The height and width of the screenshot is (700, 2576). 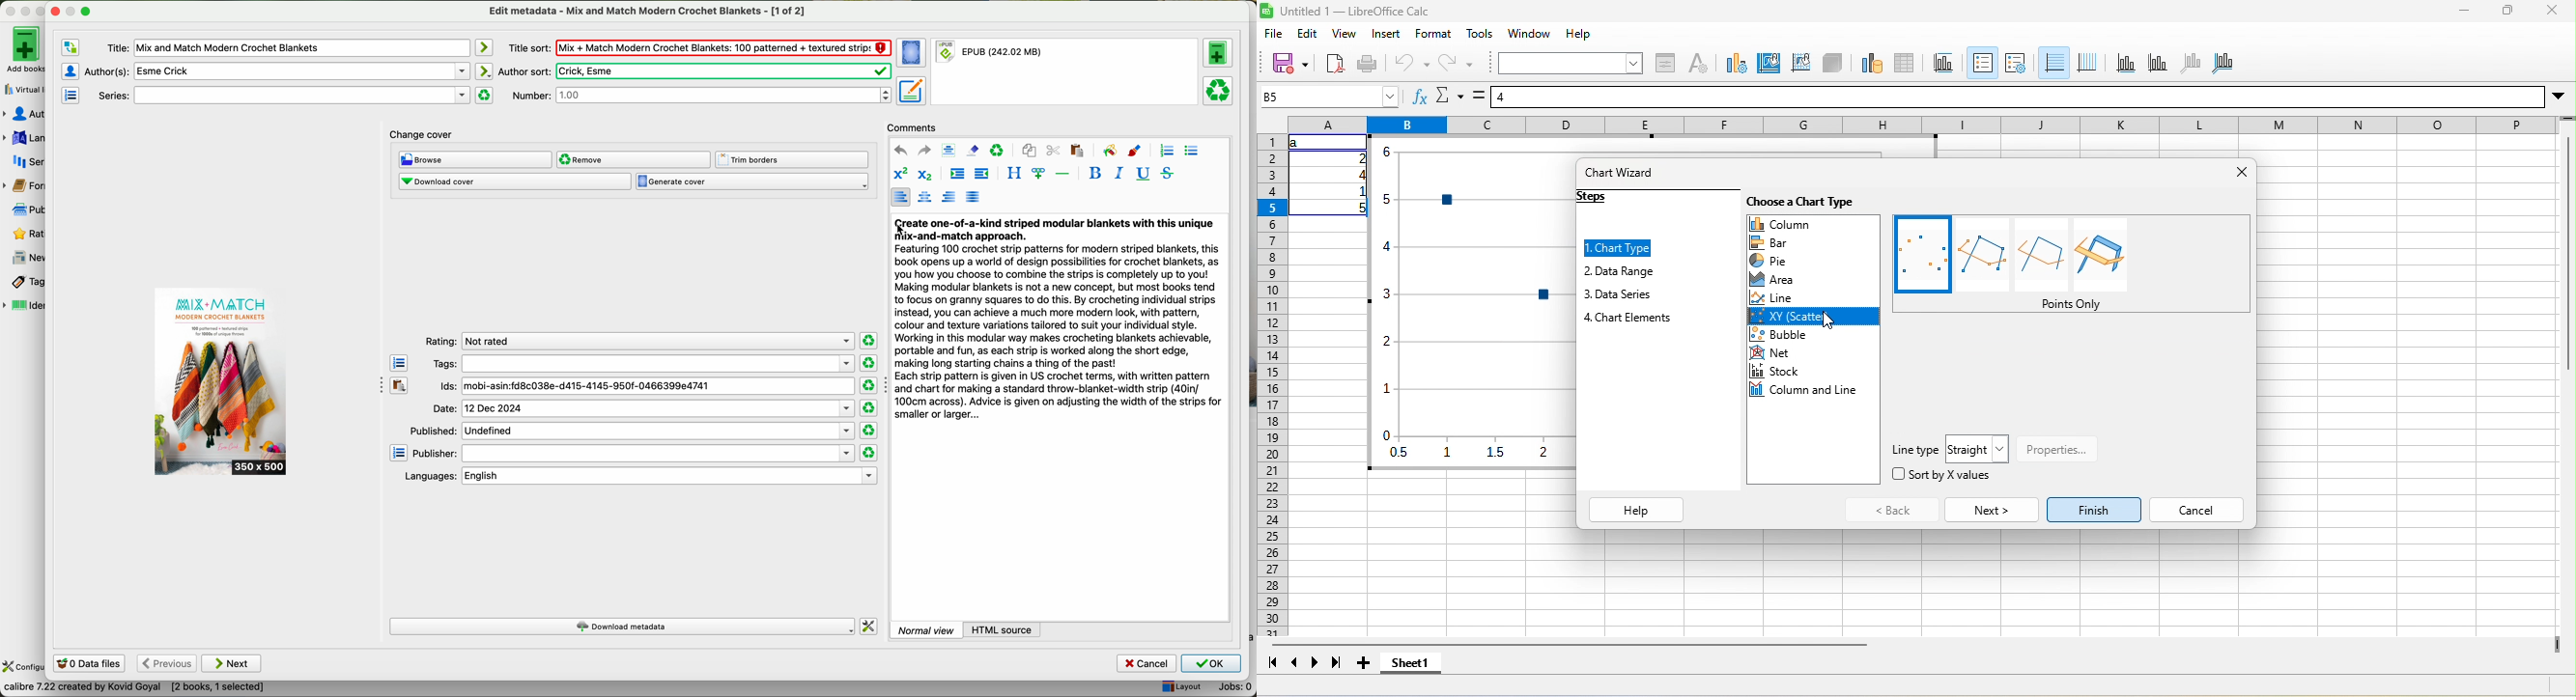 What do you see at coordinates (1983, 255) in the screenshot?
I see `points and line` at bounding box center [1983, 255].